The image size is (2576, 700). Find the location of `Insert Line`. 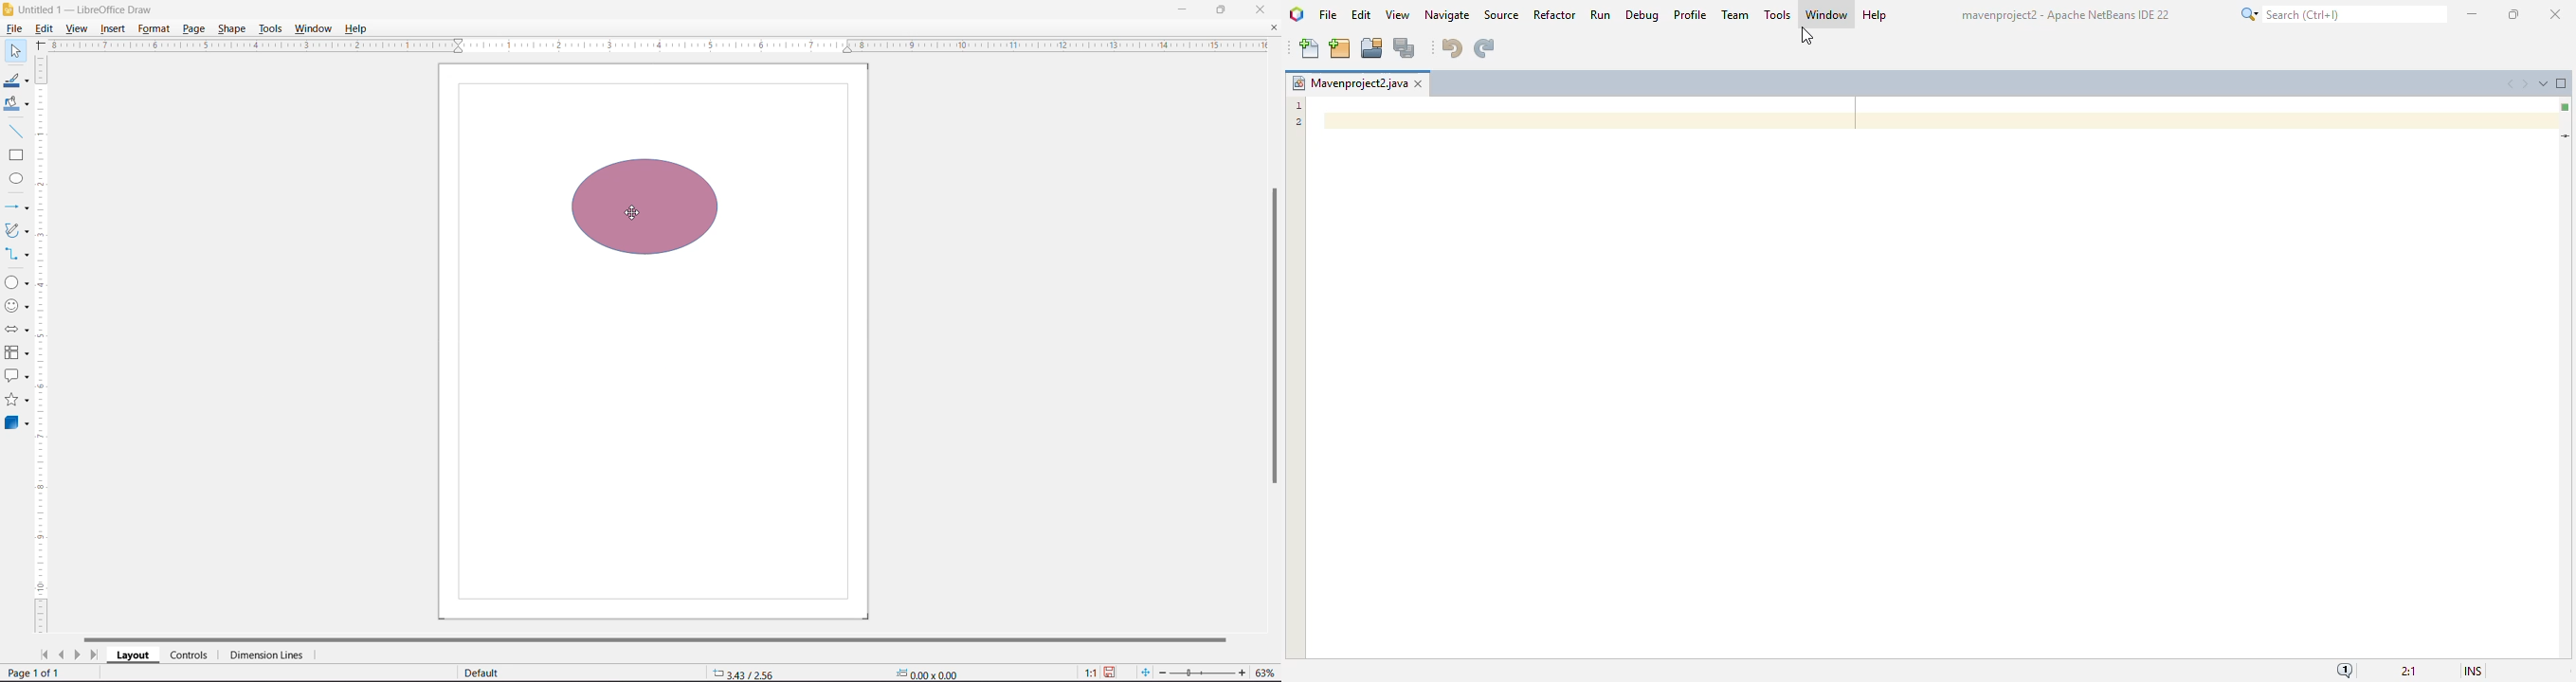

Insert Line is located at coordinates (15, 131).